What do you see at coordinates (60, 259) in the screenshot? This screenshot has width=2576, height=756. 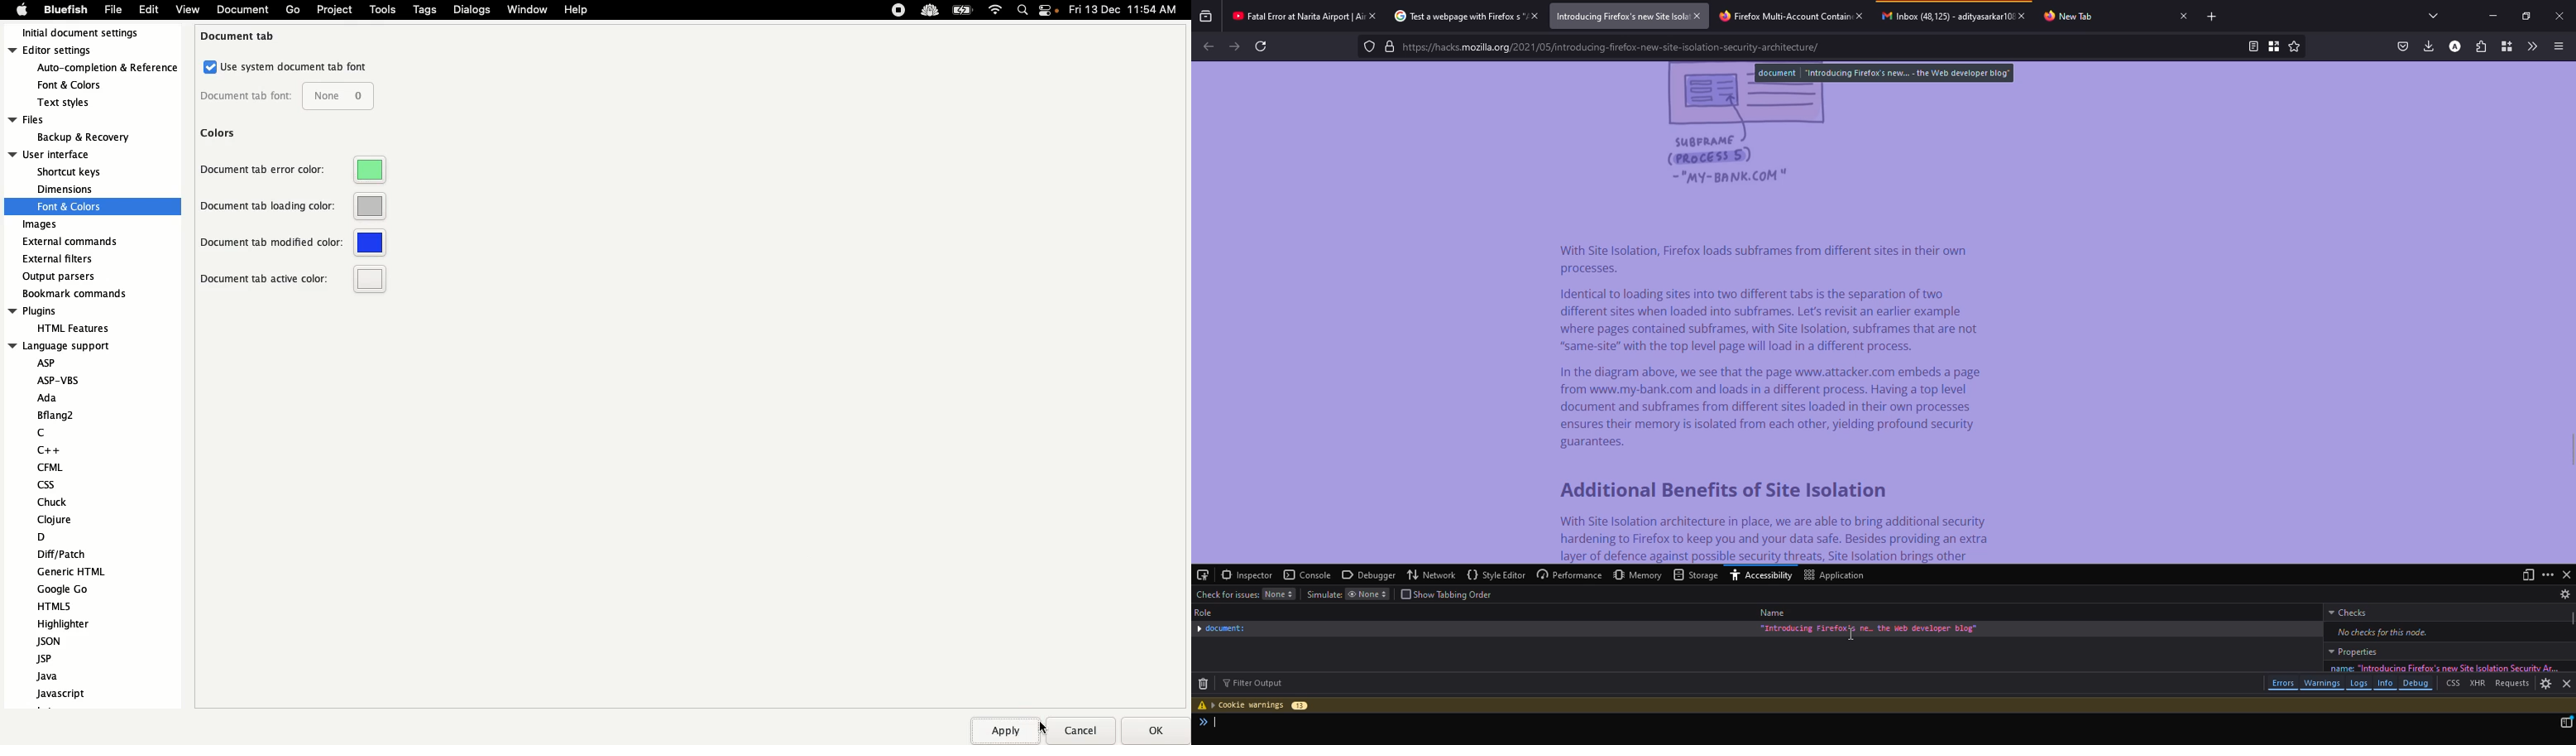 I see `External filters` at bounding box center [60, 259].